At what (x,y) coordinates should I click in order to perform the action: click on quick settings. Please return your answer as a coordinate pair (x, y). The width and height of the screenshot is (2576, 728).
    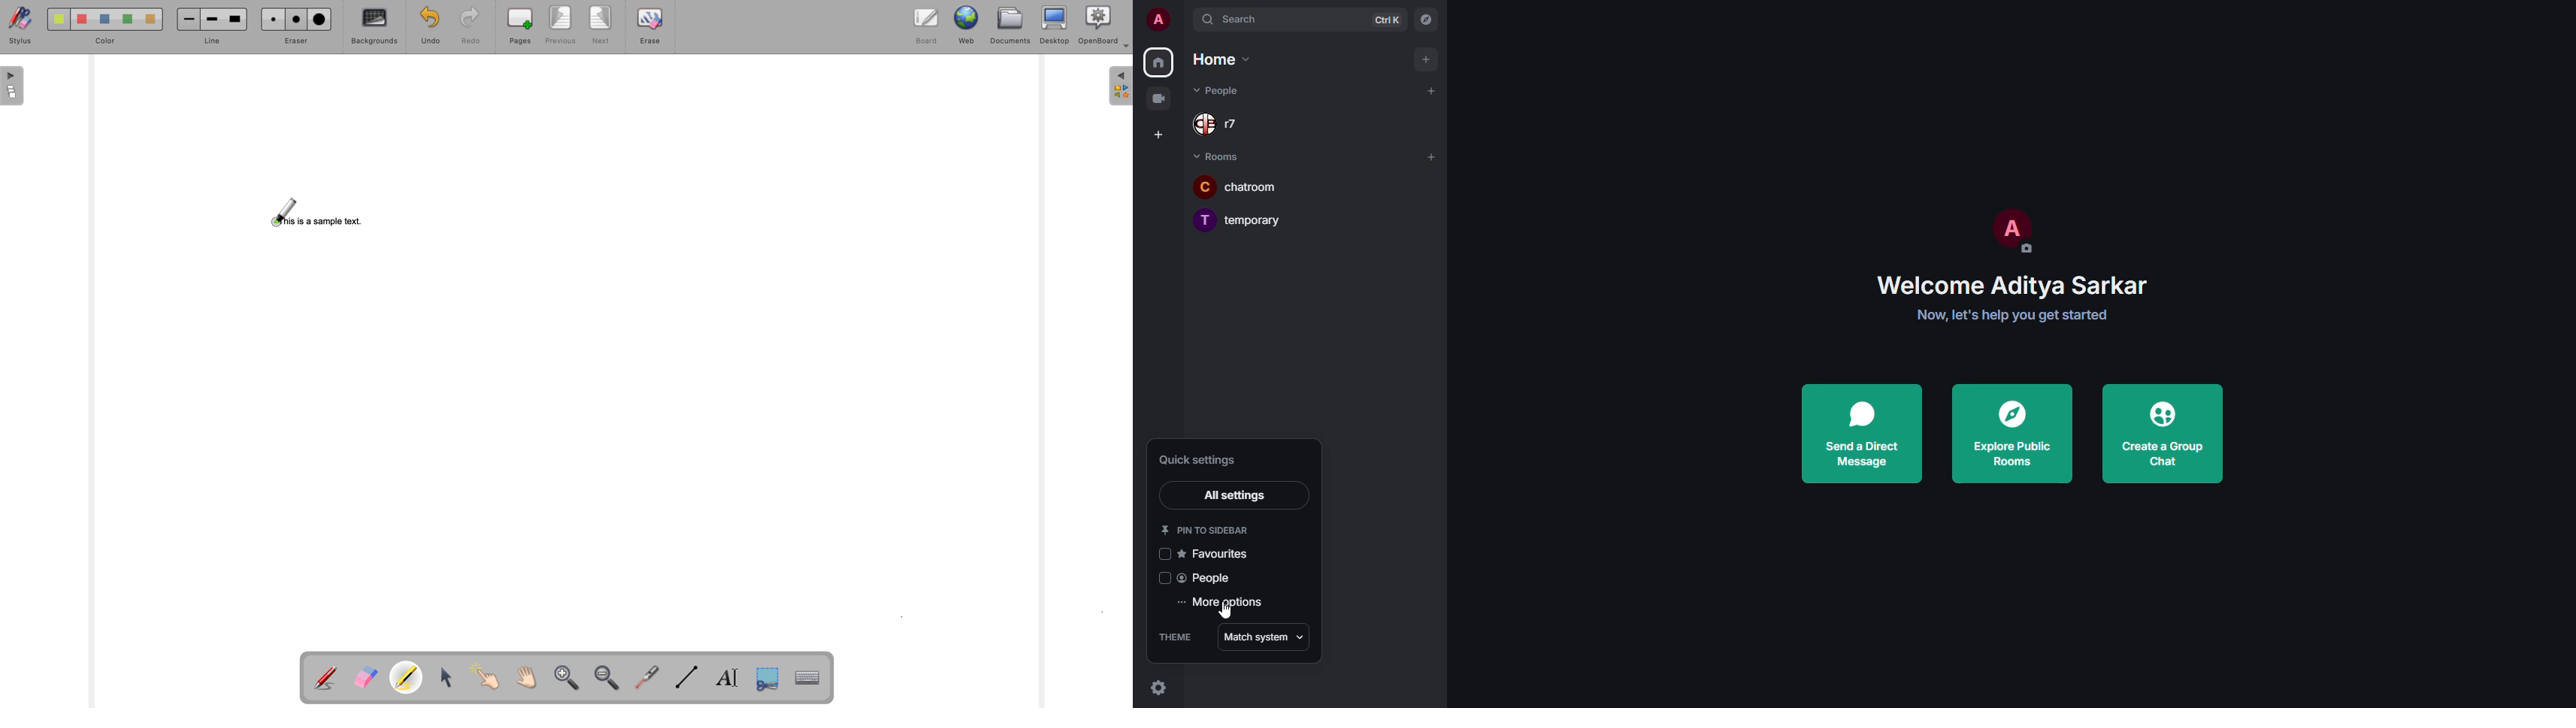
    Looking at the image, I should click on (1197, 462).